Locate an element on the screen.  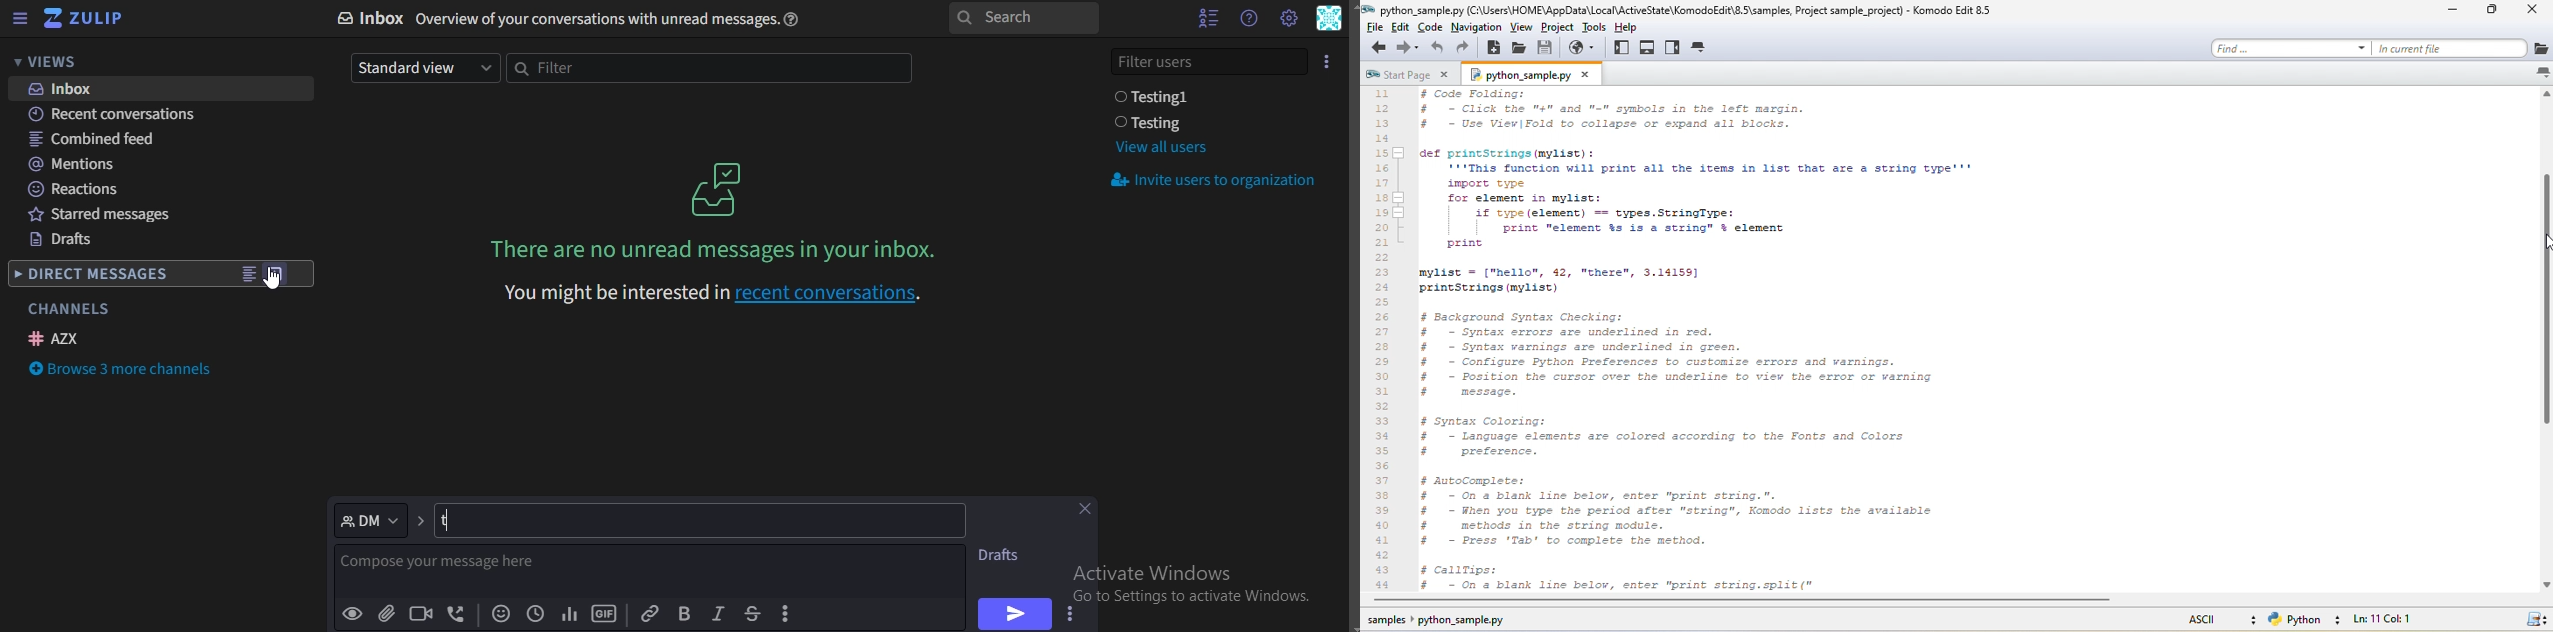
inbox is located at coordinates (67, 89).